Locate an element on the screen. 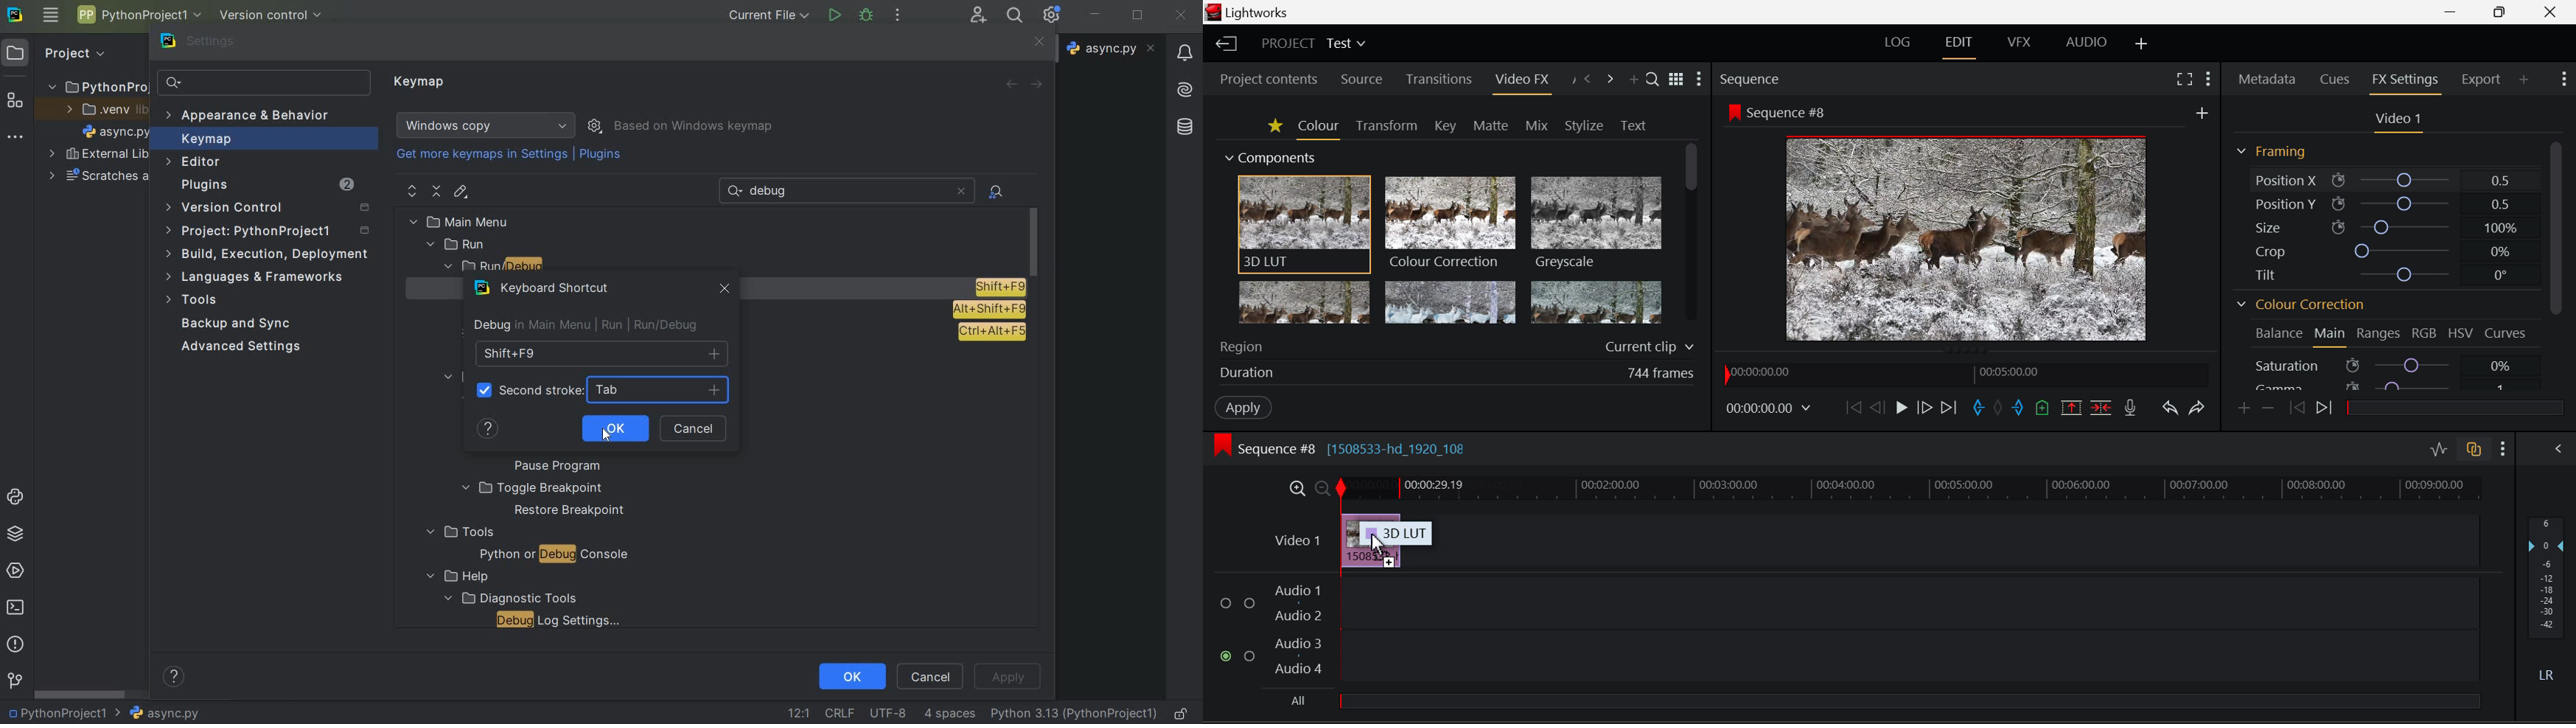 The image size is (2576, 728). Audio Track is located at coordinates (1910, 654).